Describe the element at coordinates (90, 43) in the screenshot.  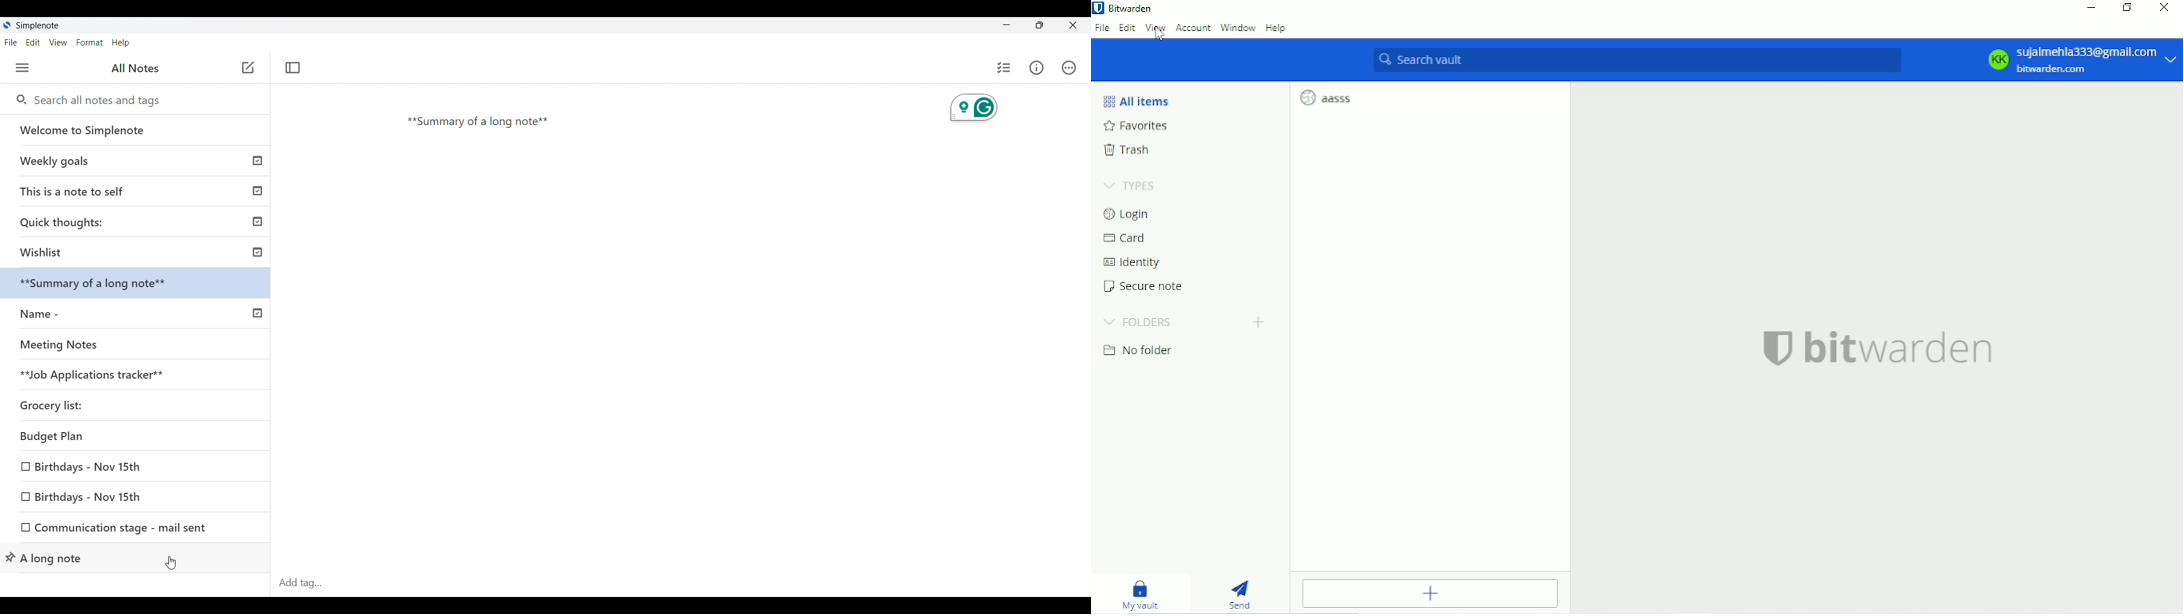
I see `Format` at that location.